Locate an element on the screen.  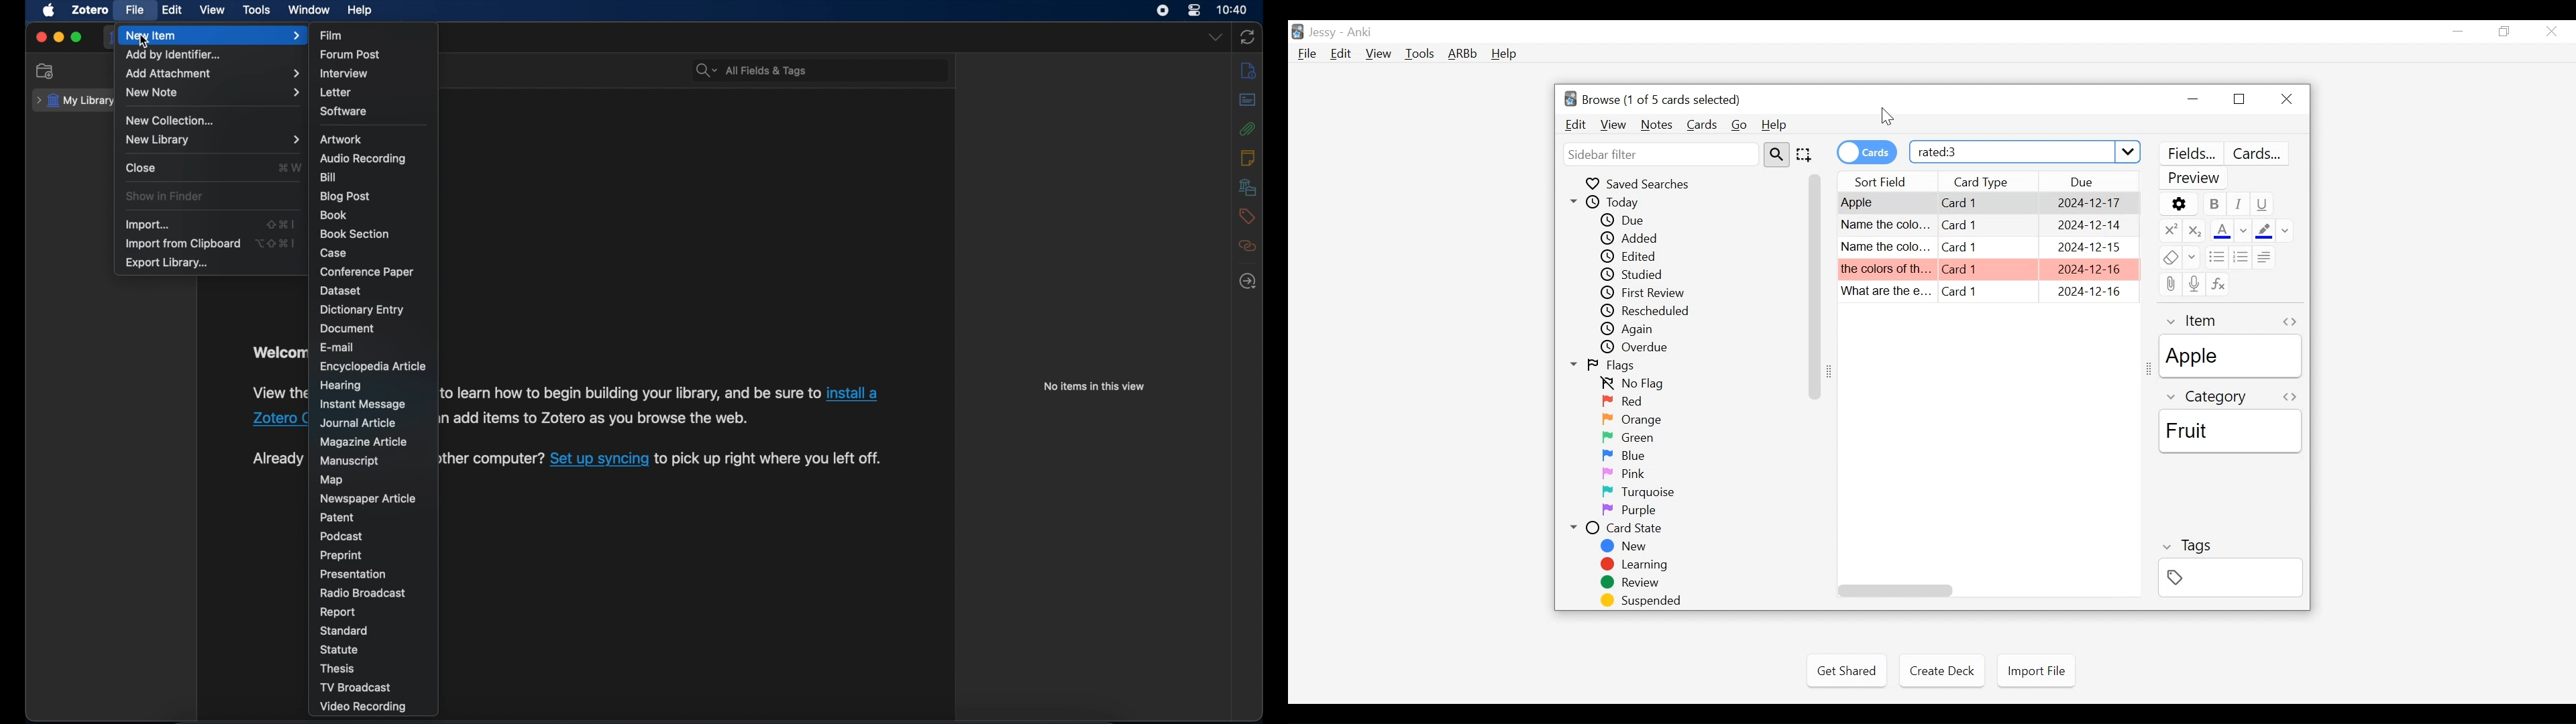
book section is located at coordinates (355, 235).